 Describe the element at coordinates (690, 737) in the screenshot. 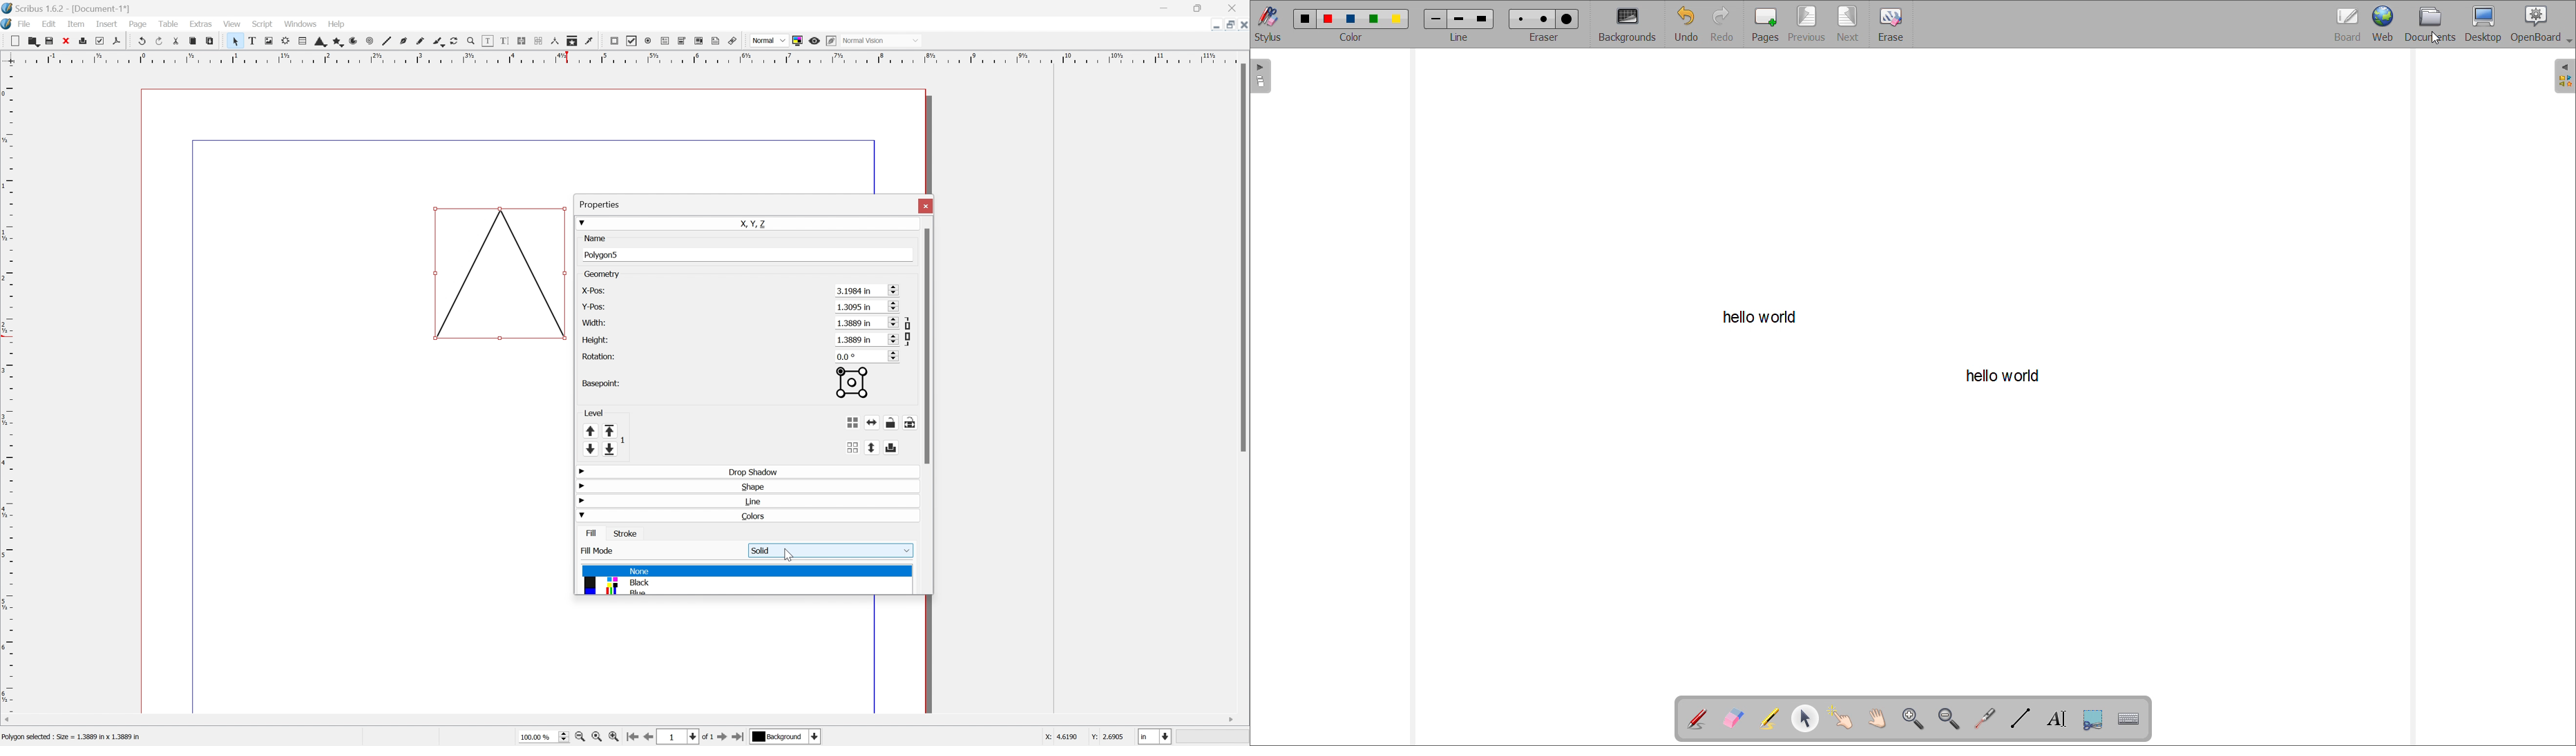

I see `Select current page` at that location.